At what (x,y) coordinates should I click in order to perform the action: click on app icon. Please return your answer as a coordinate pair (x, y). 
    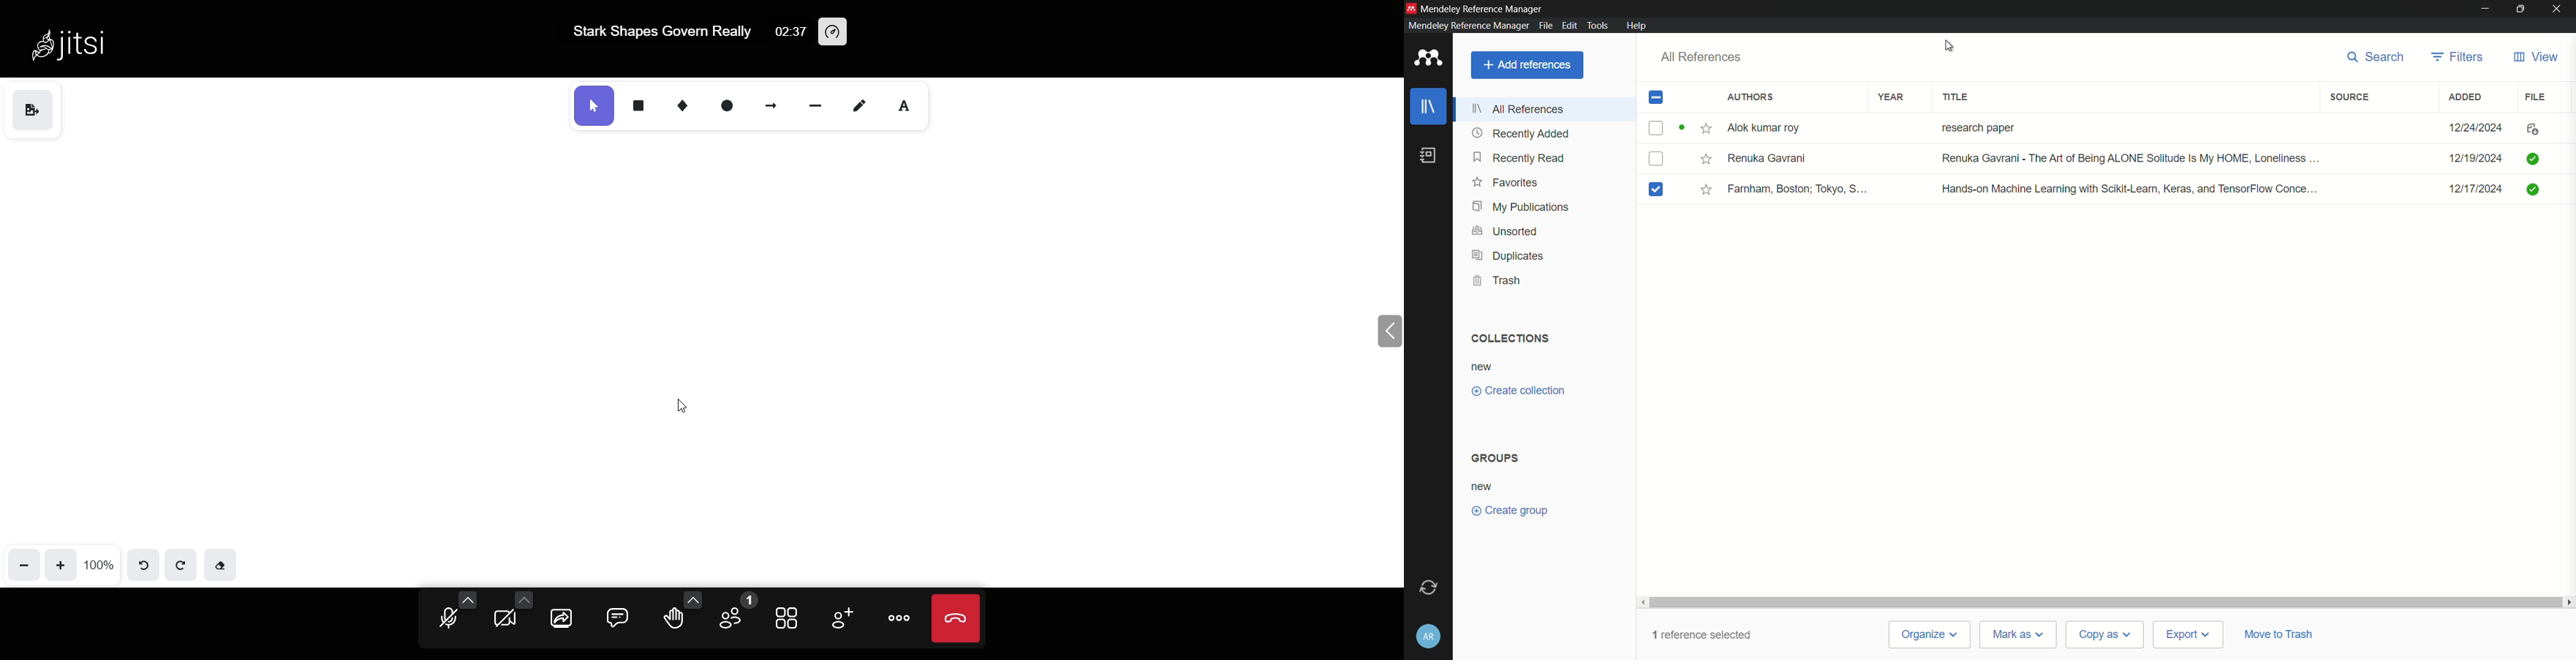
    Looking at the image, I should click on (1429, 58).